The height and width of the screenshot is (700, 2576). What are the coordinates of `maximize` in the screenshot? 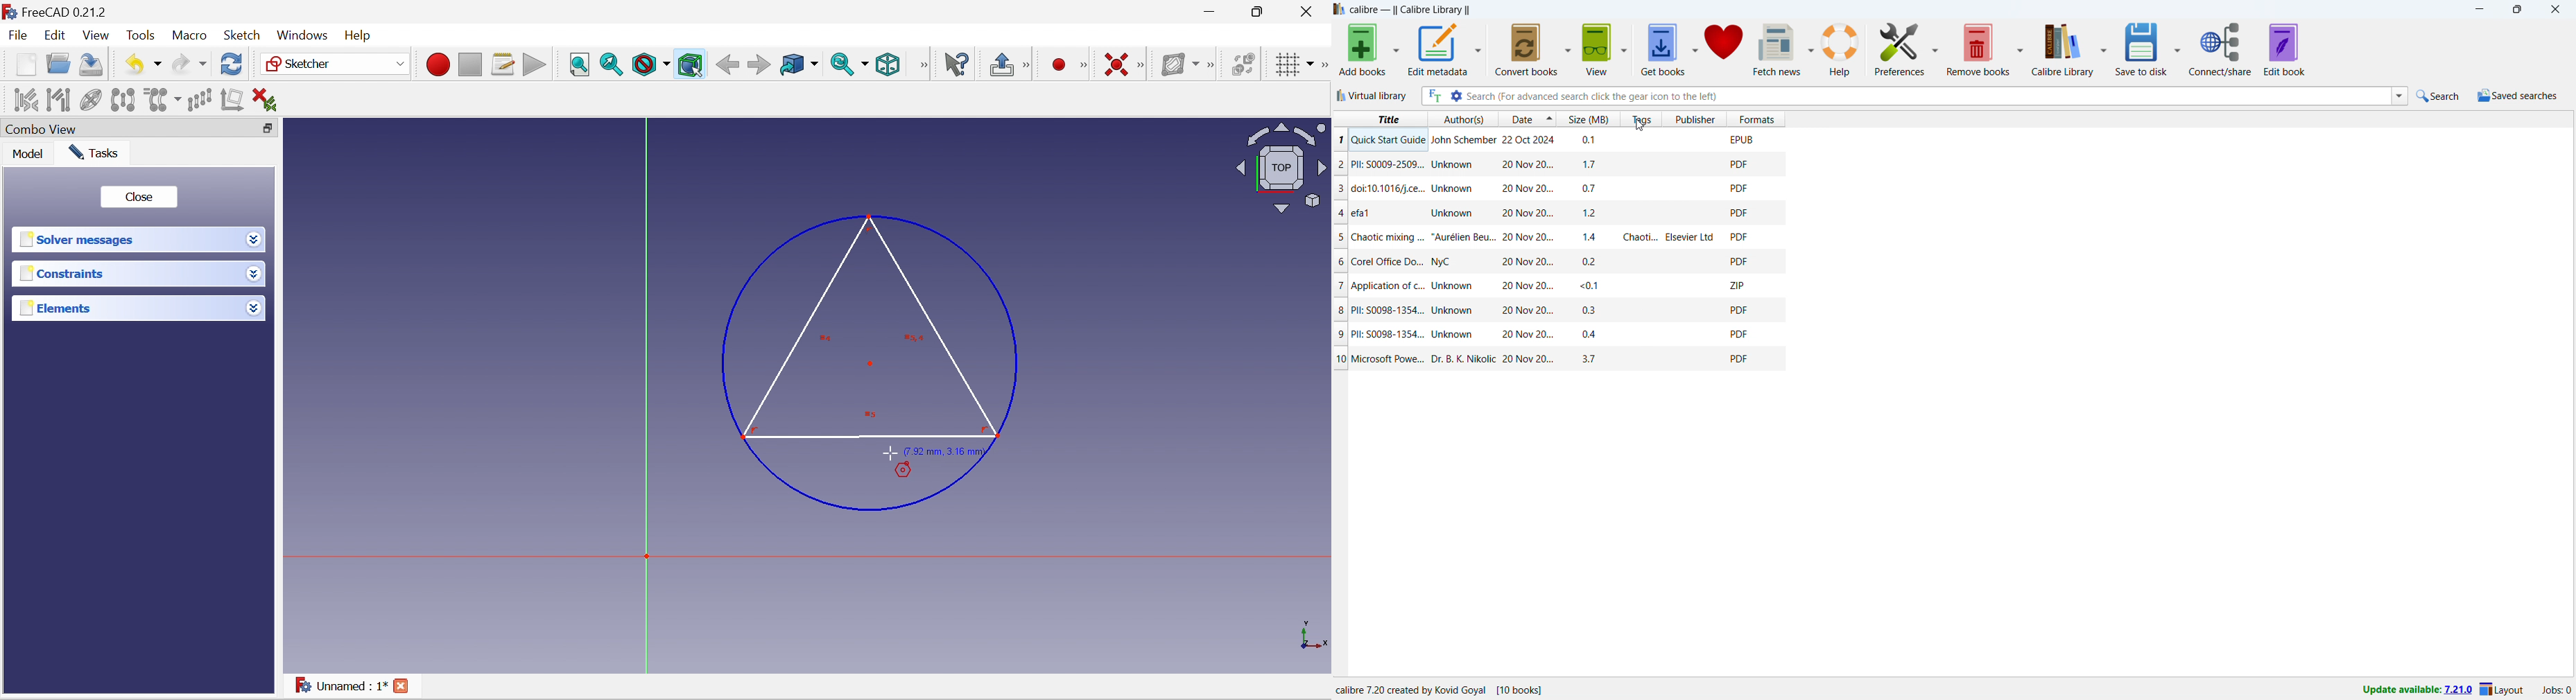 It's located at (1259, 11).